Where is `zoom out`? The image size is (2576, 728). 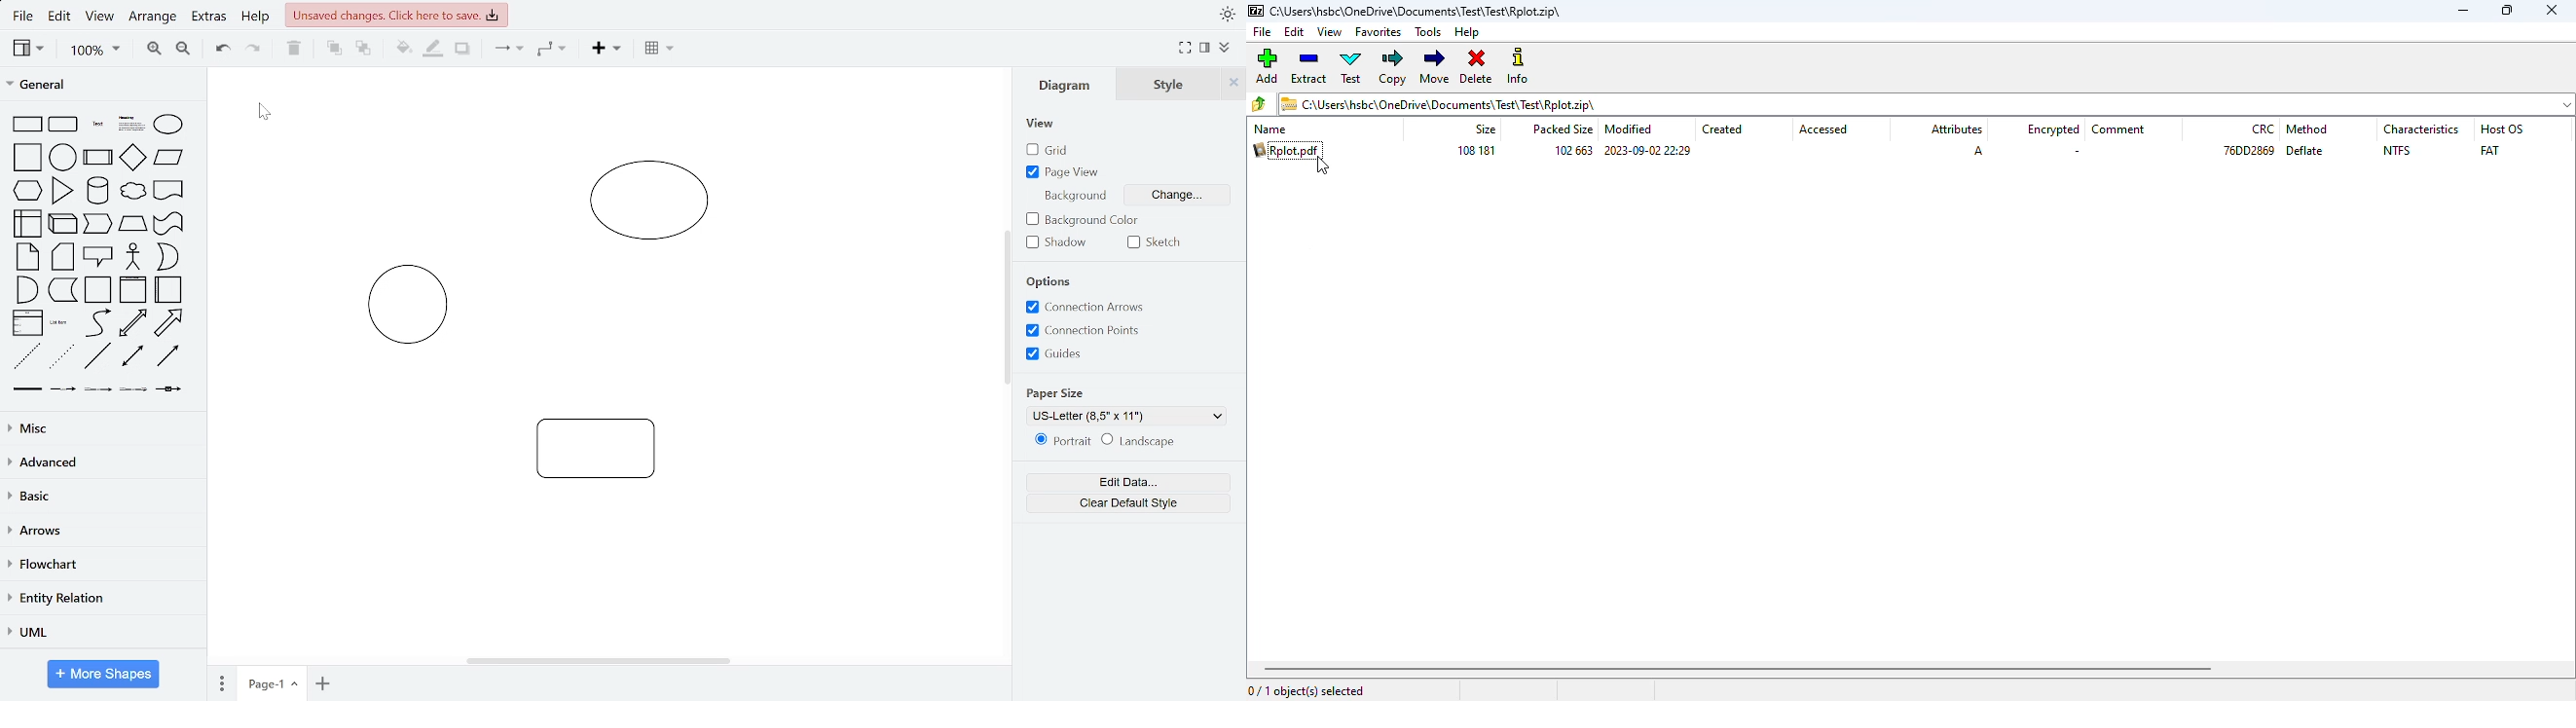
zoom out is located at coordinates (181, 51).